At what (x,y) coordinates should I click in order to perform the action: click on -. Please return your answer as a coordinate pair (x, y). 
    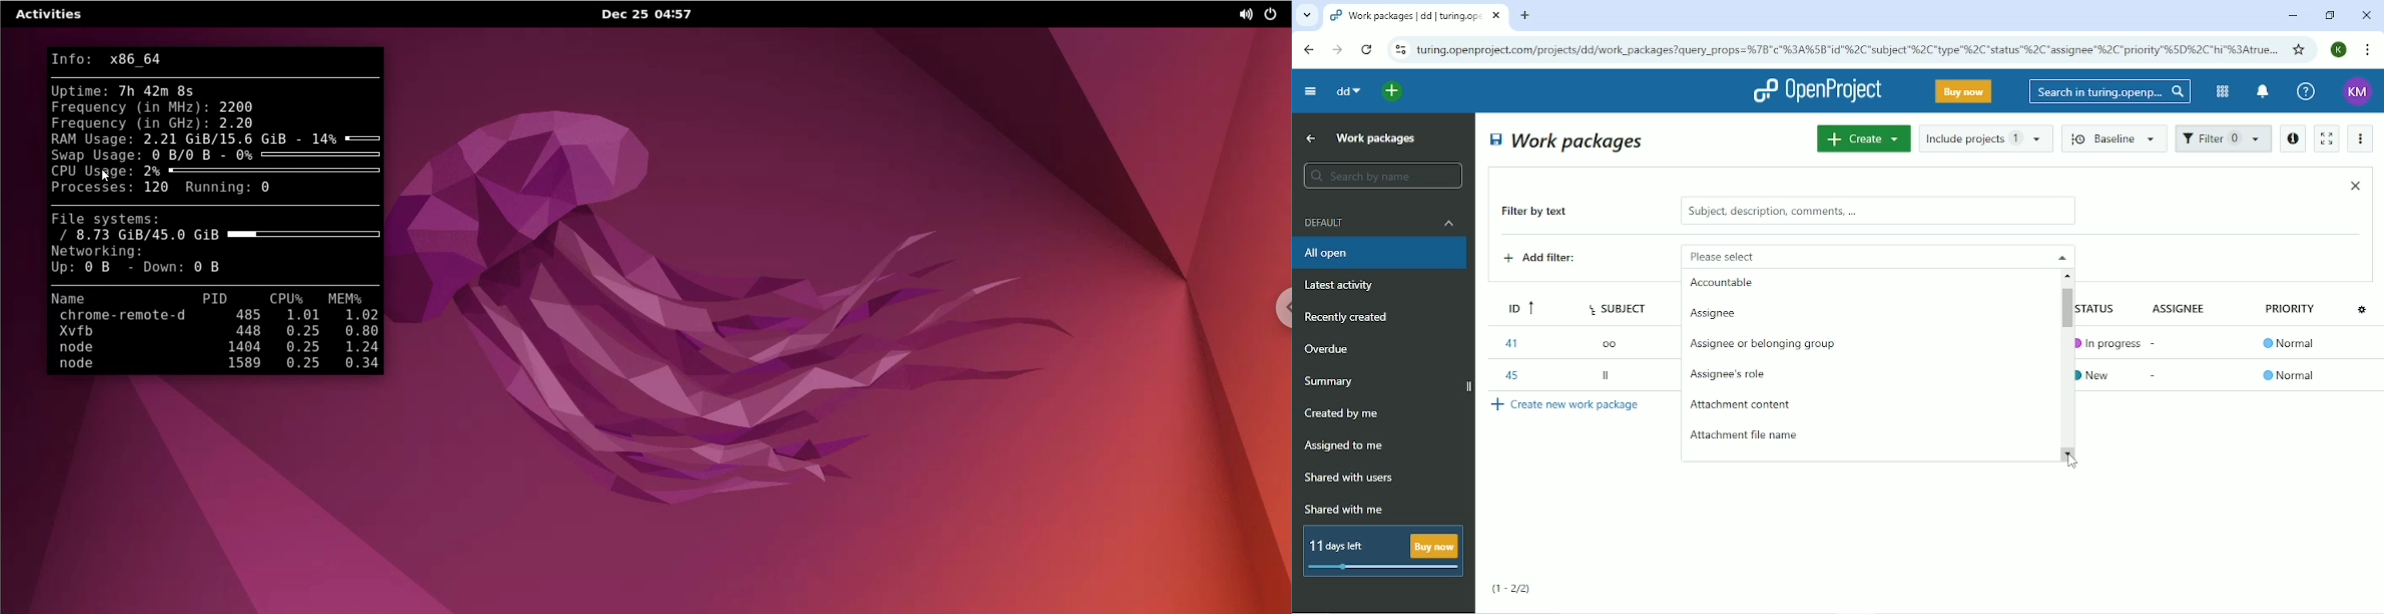
    Looking at the image, I should click on (2156, 340).